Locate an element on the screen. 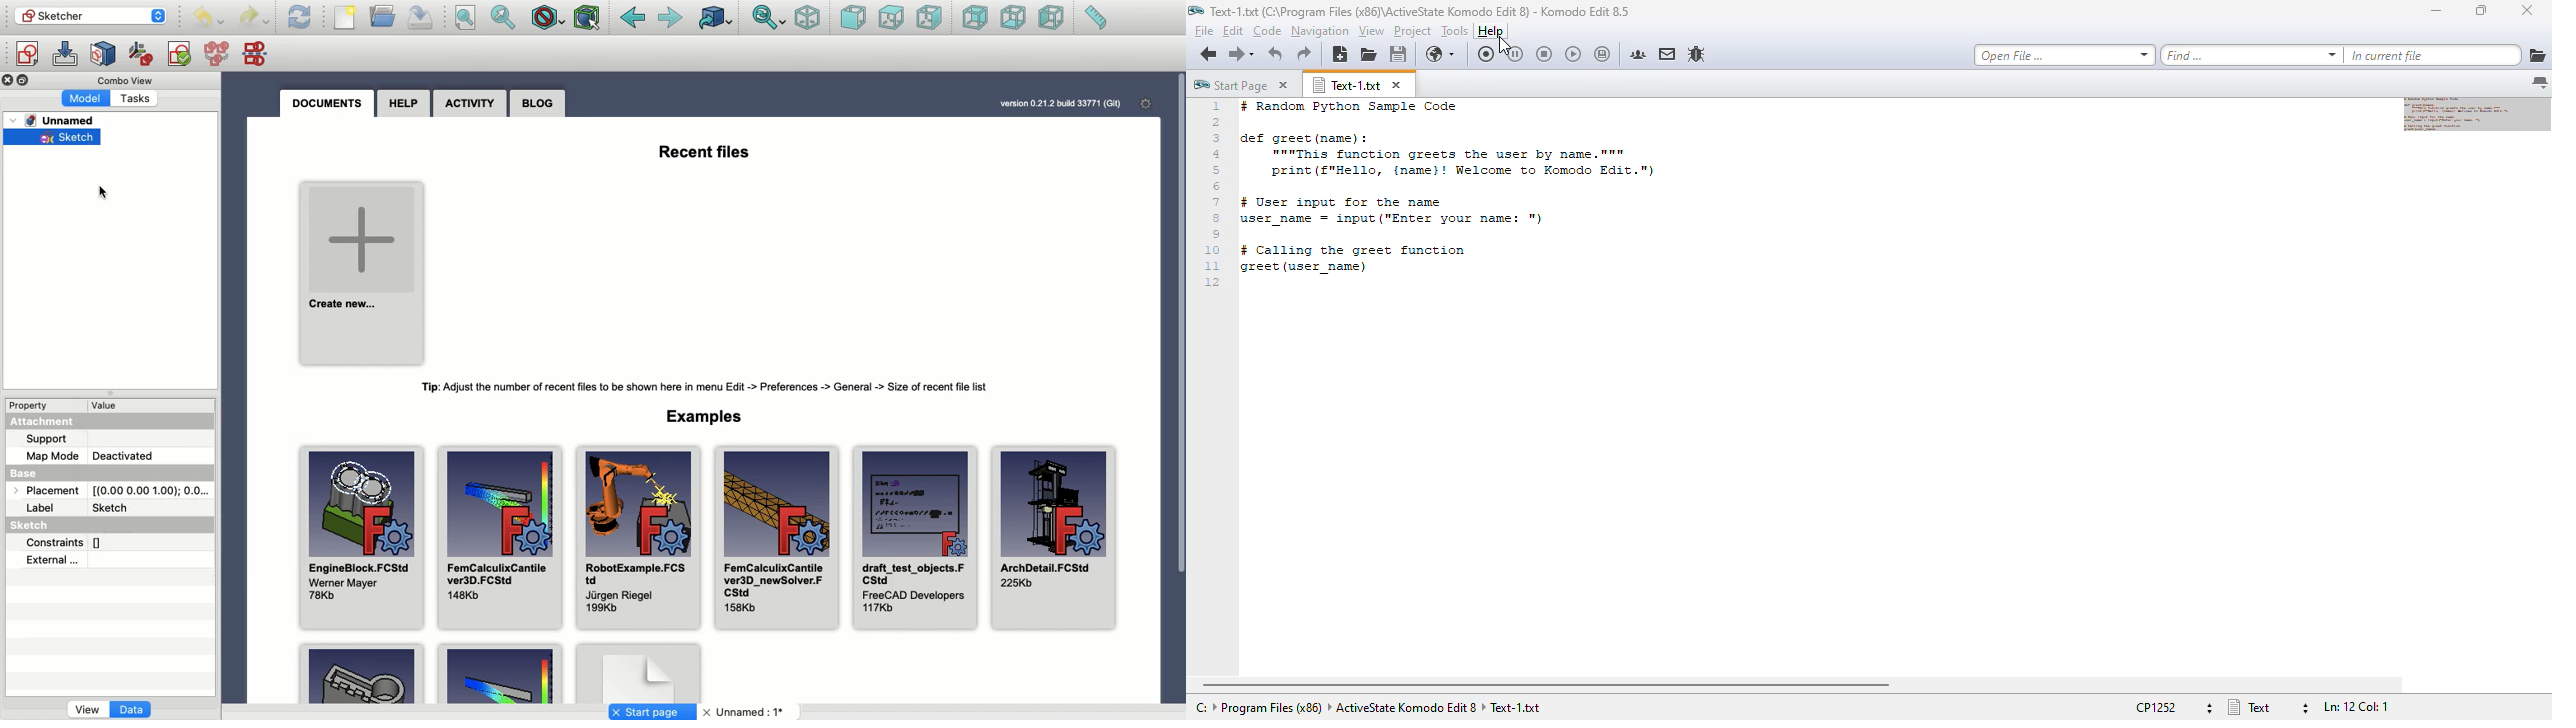 The width and height of the screenshot is (2576, 728). Document is located at coordinates (638, 672).